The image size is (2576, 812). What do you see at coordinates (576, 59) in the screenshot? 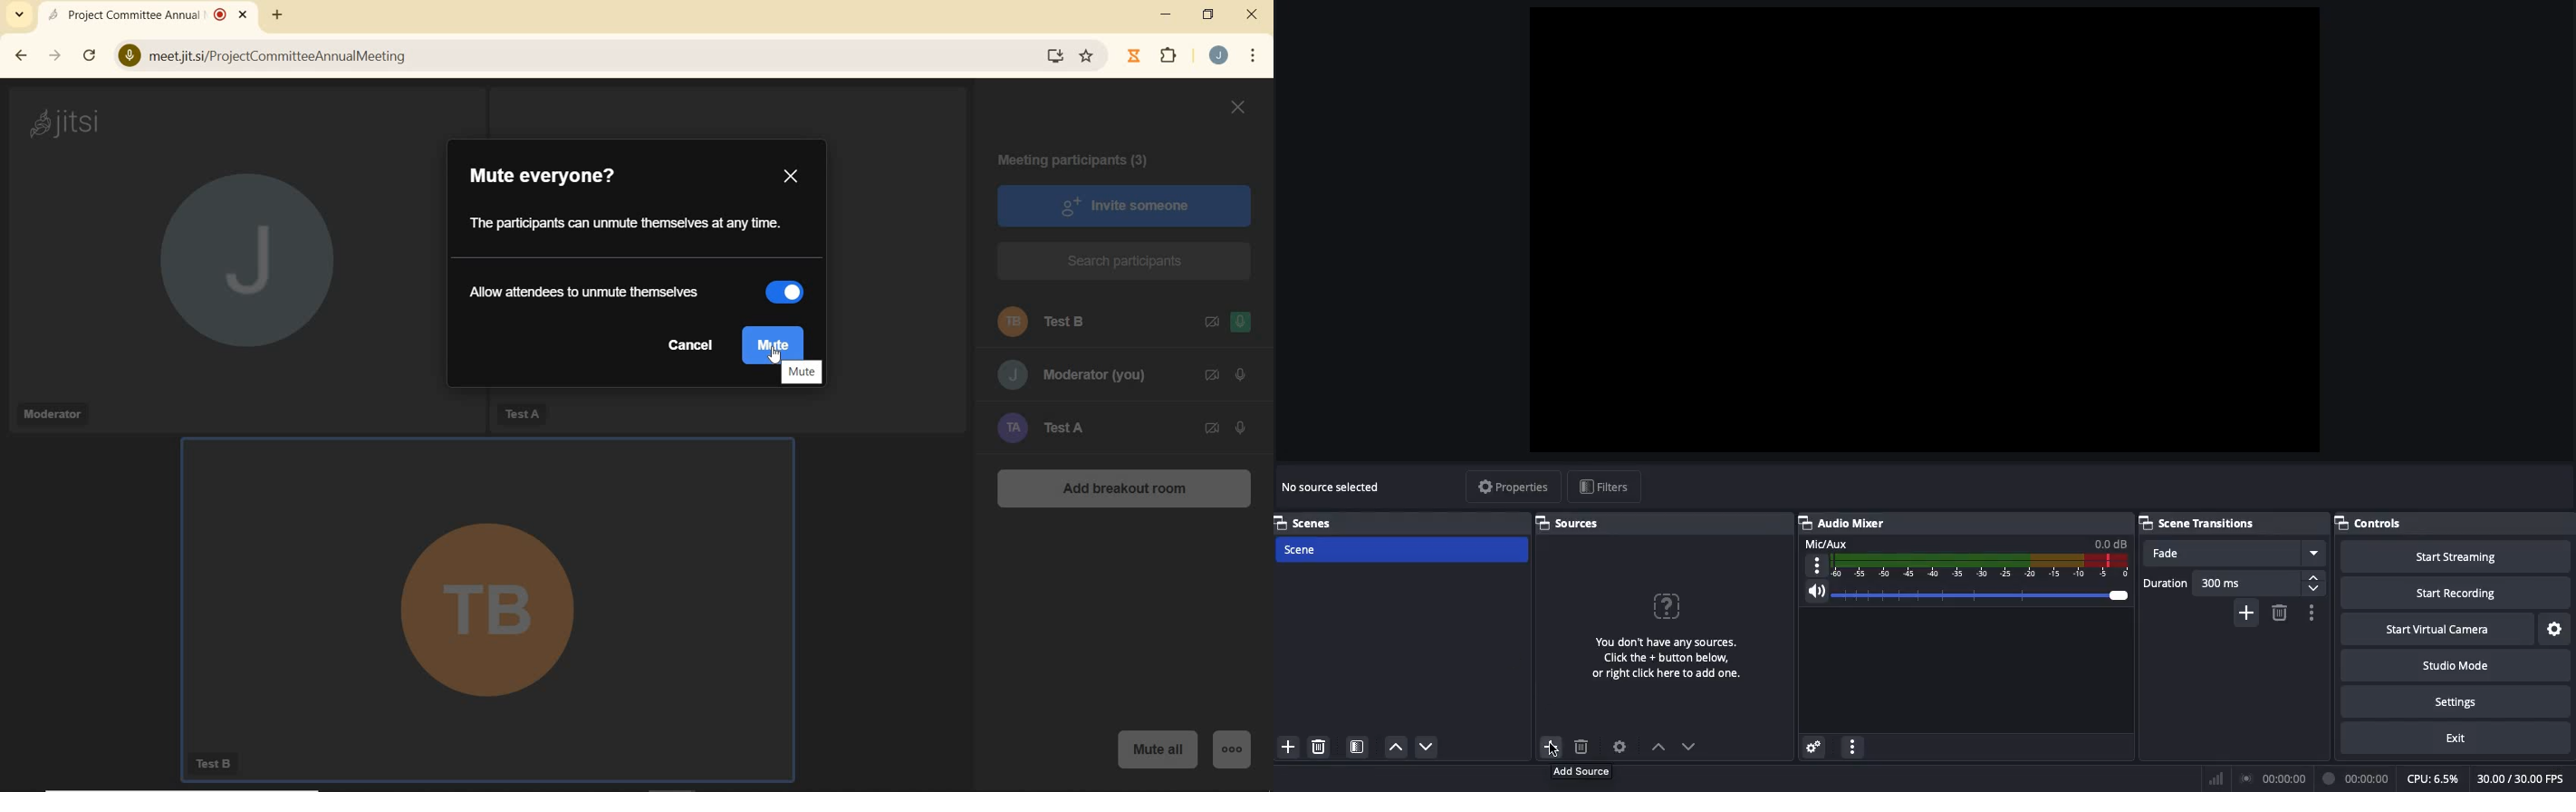
I see `) meetjitsi/ProjectCommitteeAnnualMeeting` at bounding box center [576, 59].